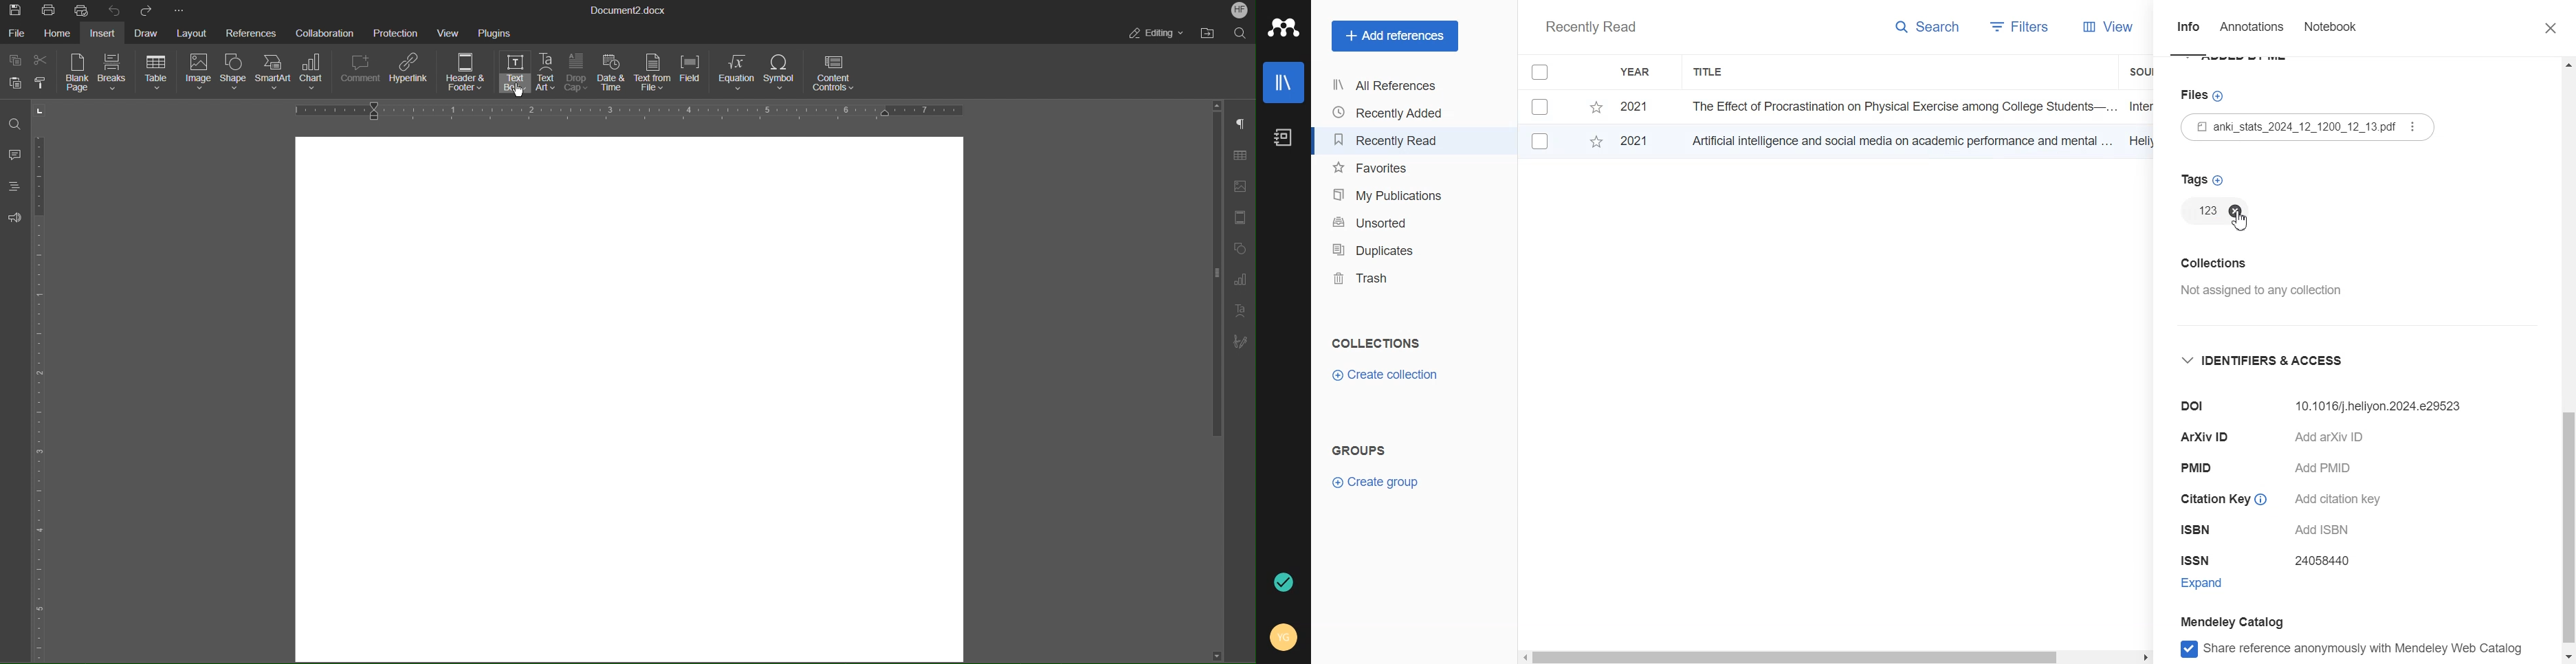  What do you see at coordinates (2188, 31) in the screenshot?
I see `Info` at bounding box center [2188, 31].